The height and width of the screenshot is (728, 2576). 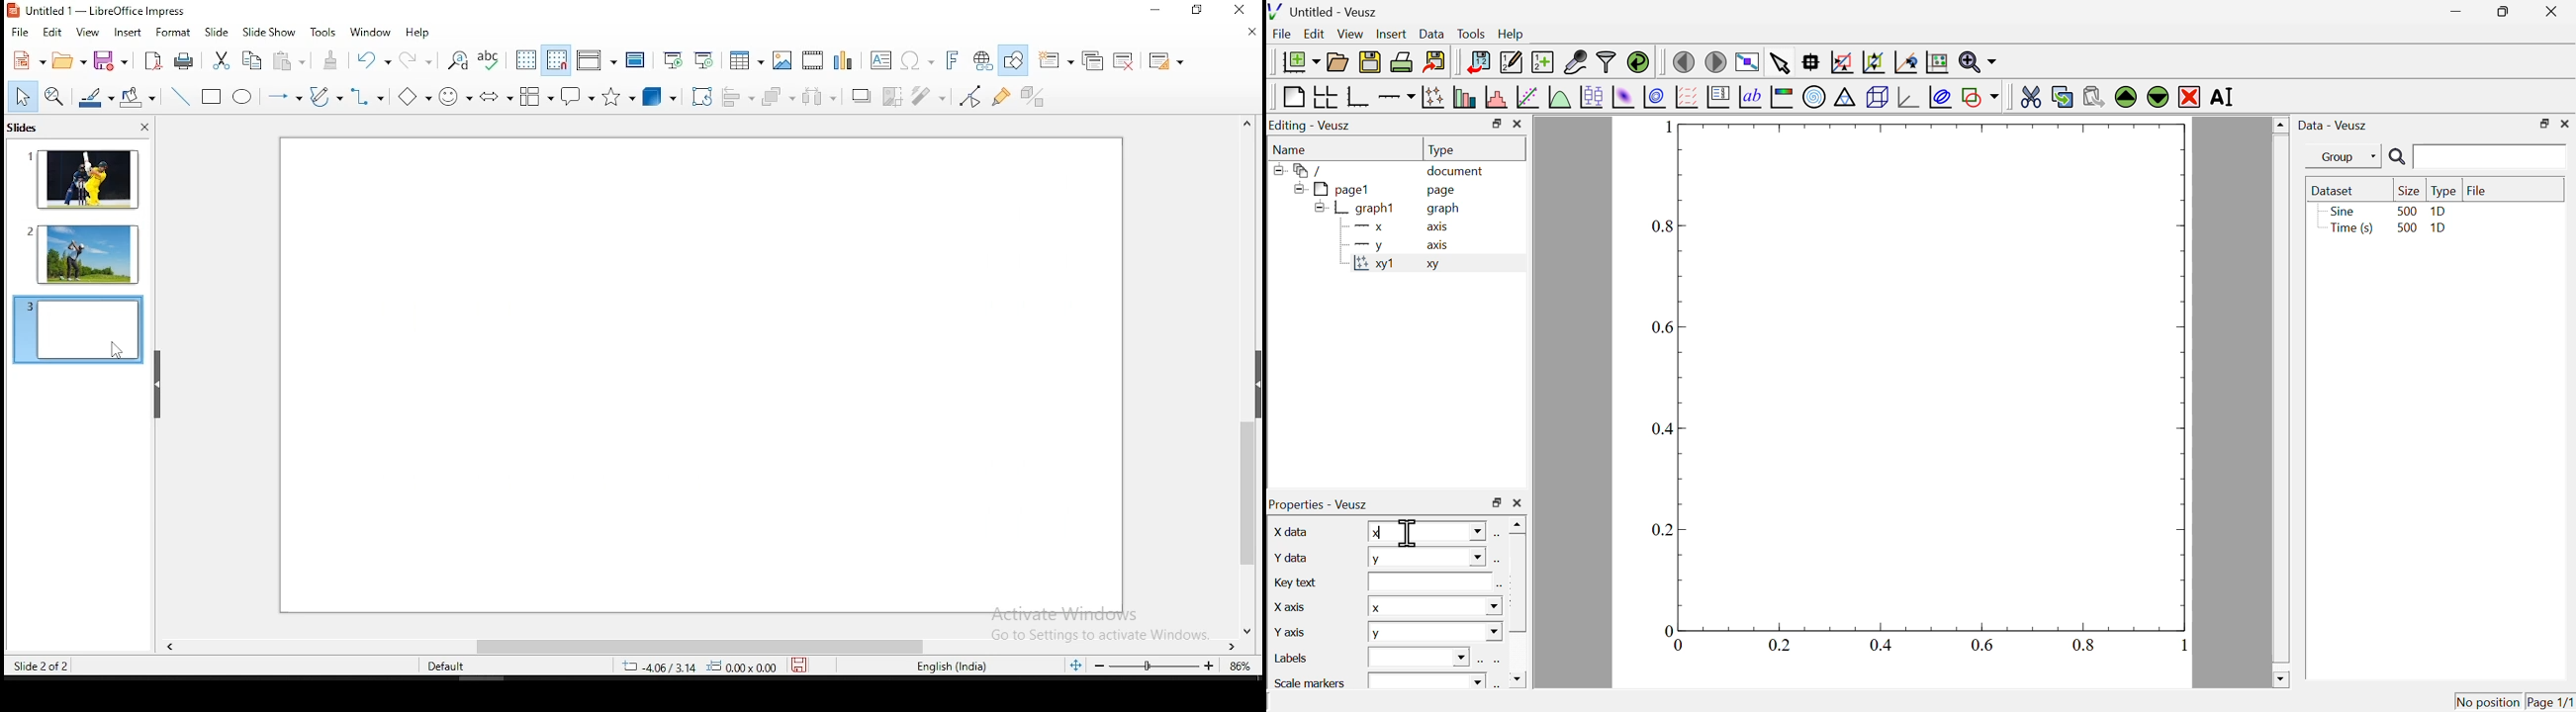 I want to click on data veusz, so click(x=2333, y=125).